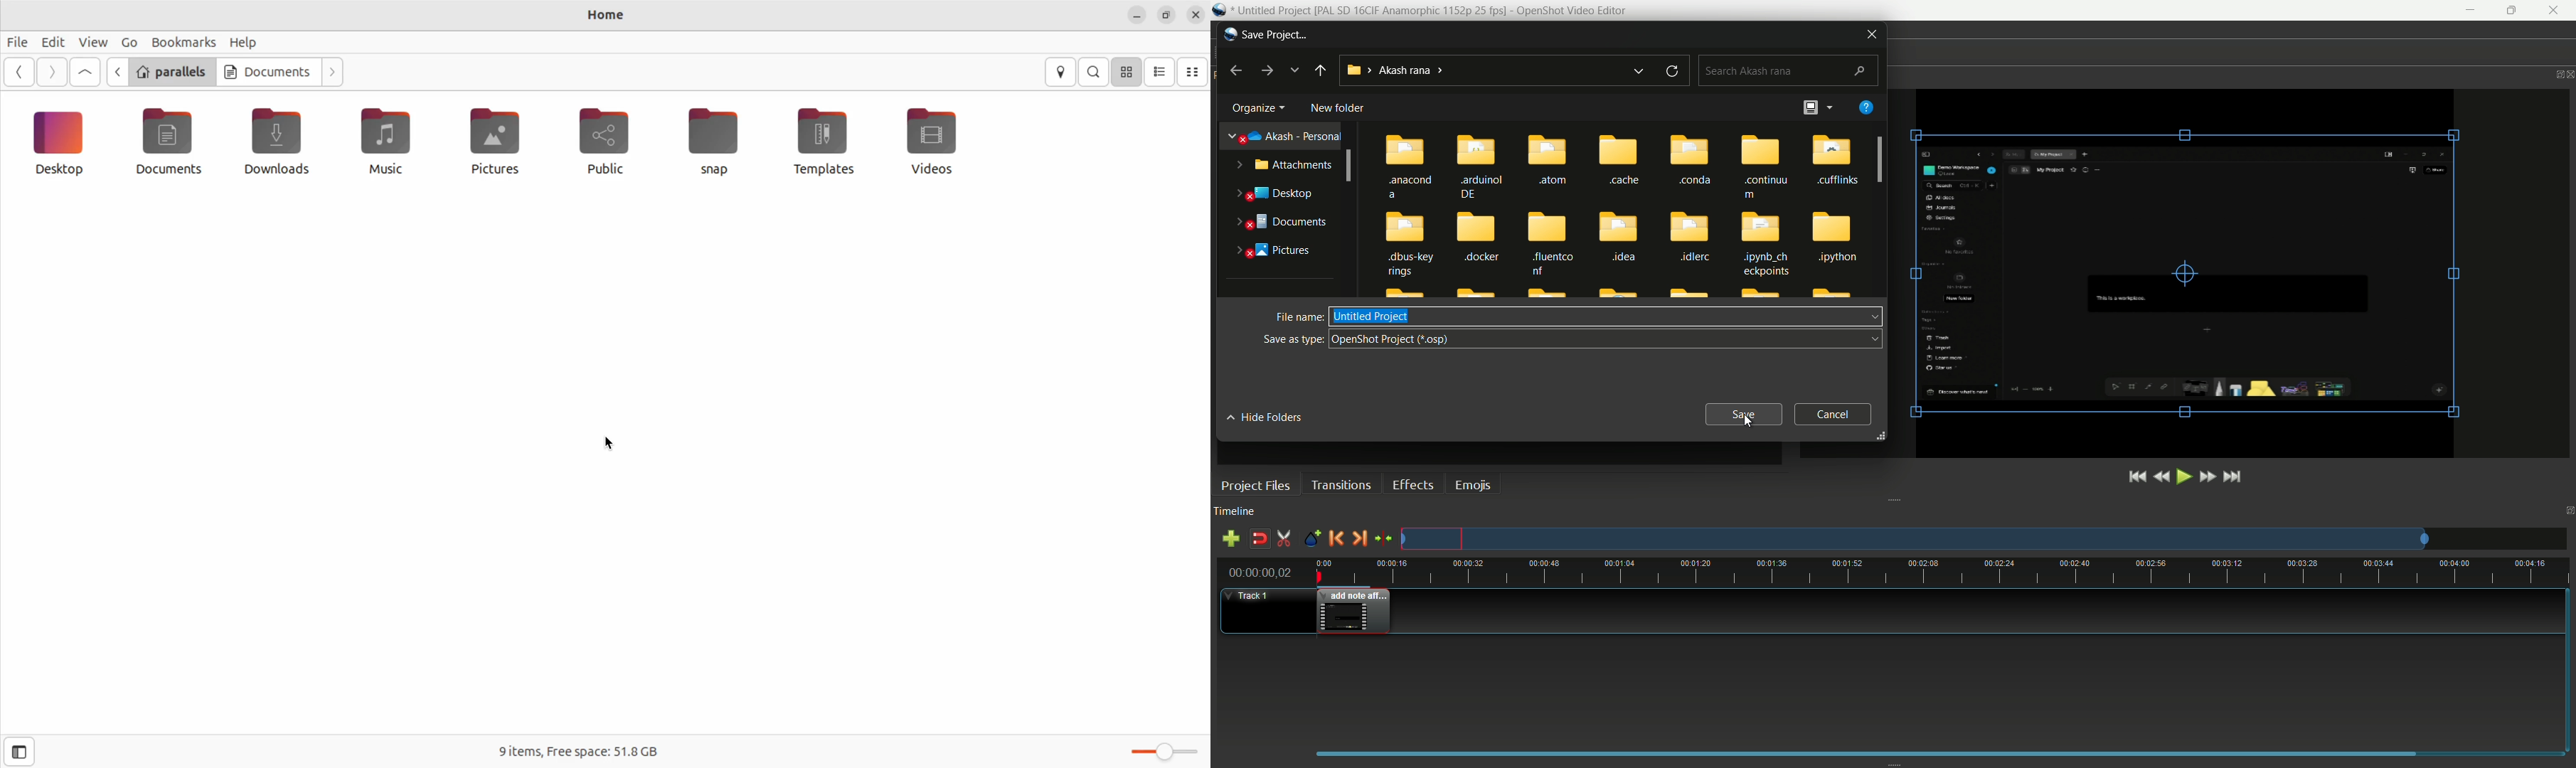 This screenshot has width=2576, height=784. Describe the element at coordinates (1747, 421) in the screenshot. I see `Cursor` at that location.